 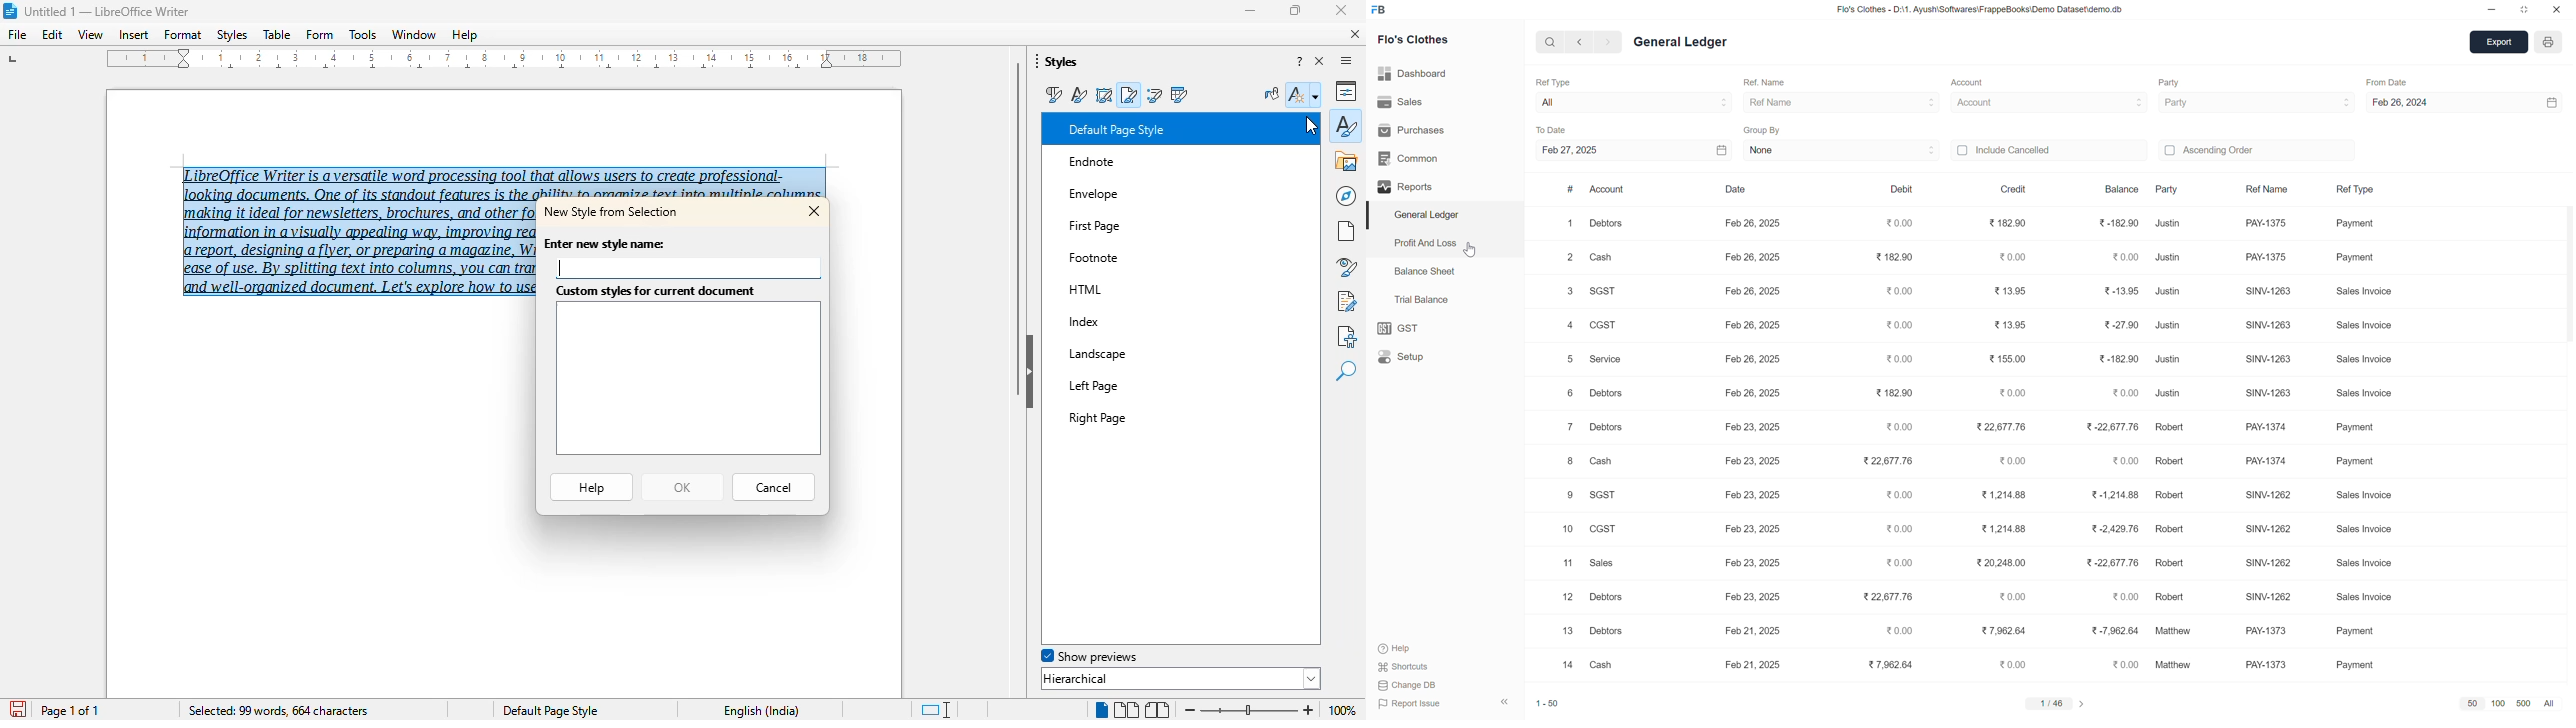 I want to click on 9, so click(x=1561, y=496).